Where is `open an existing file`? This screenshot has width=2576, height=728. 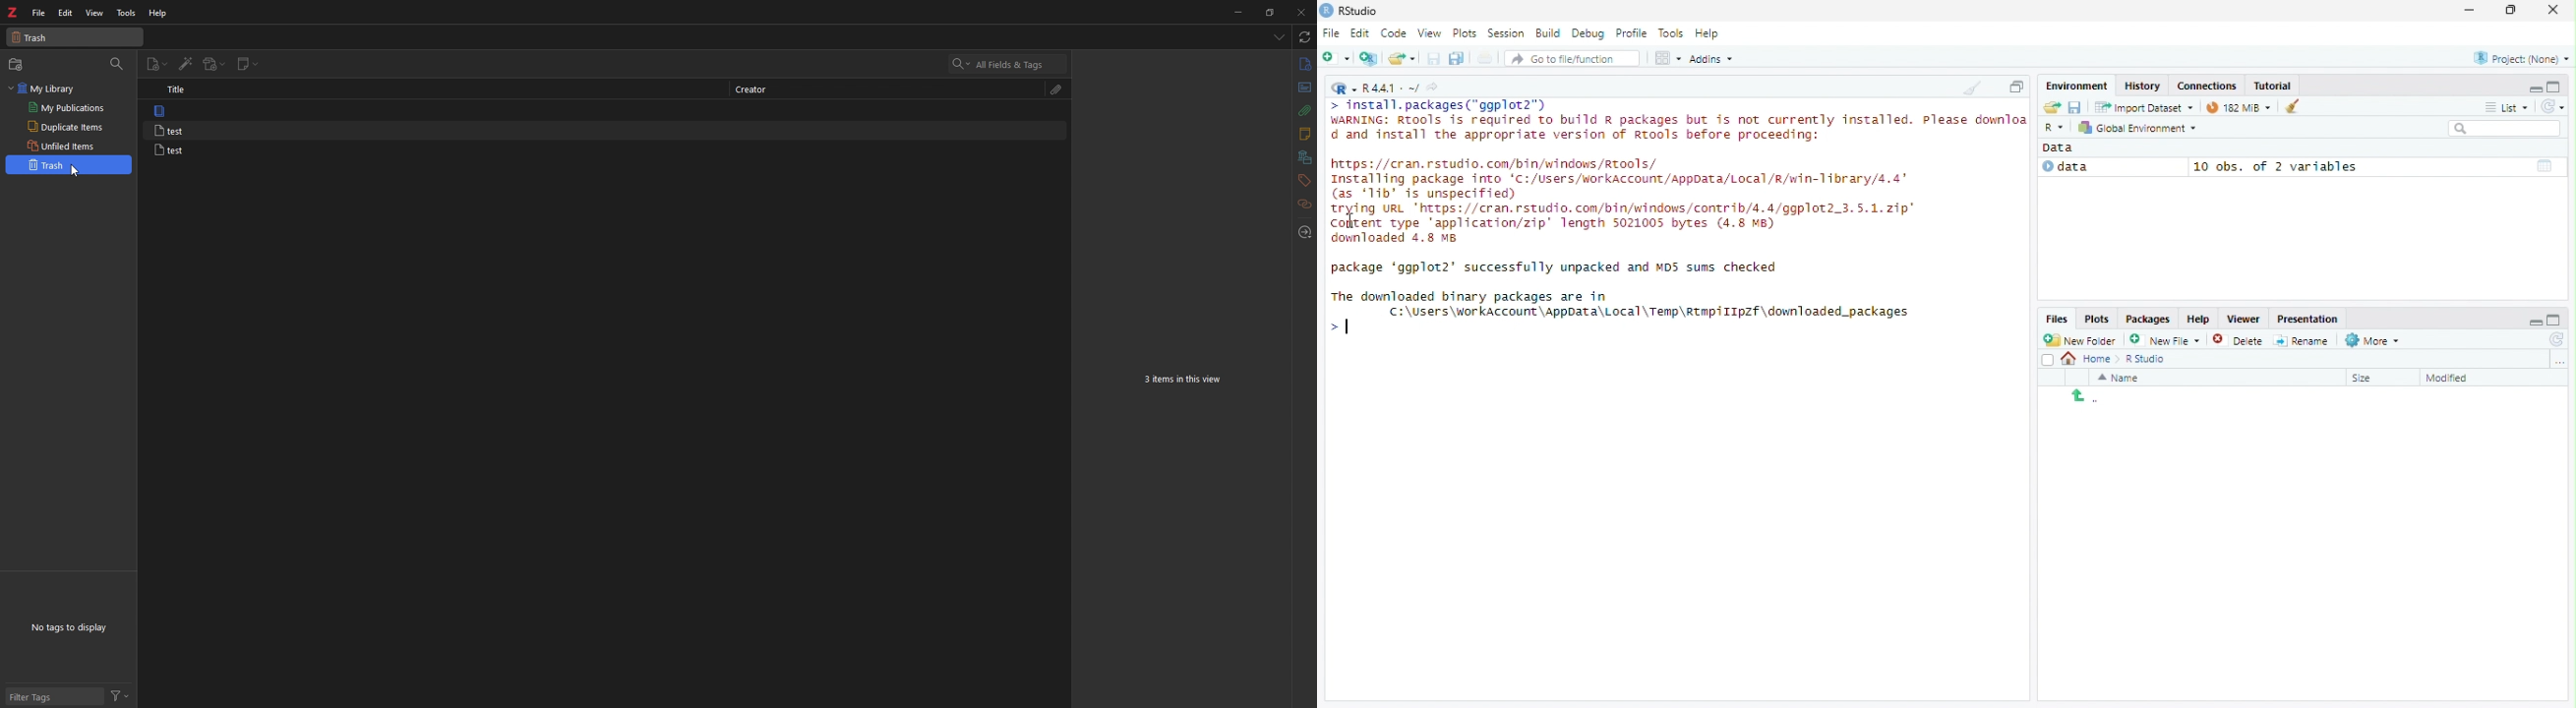 open an existing file is located at coordinates (1405, 58).